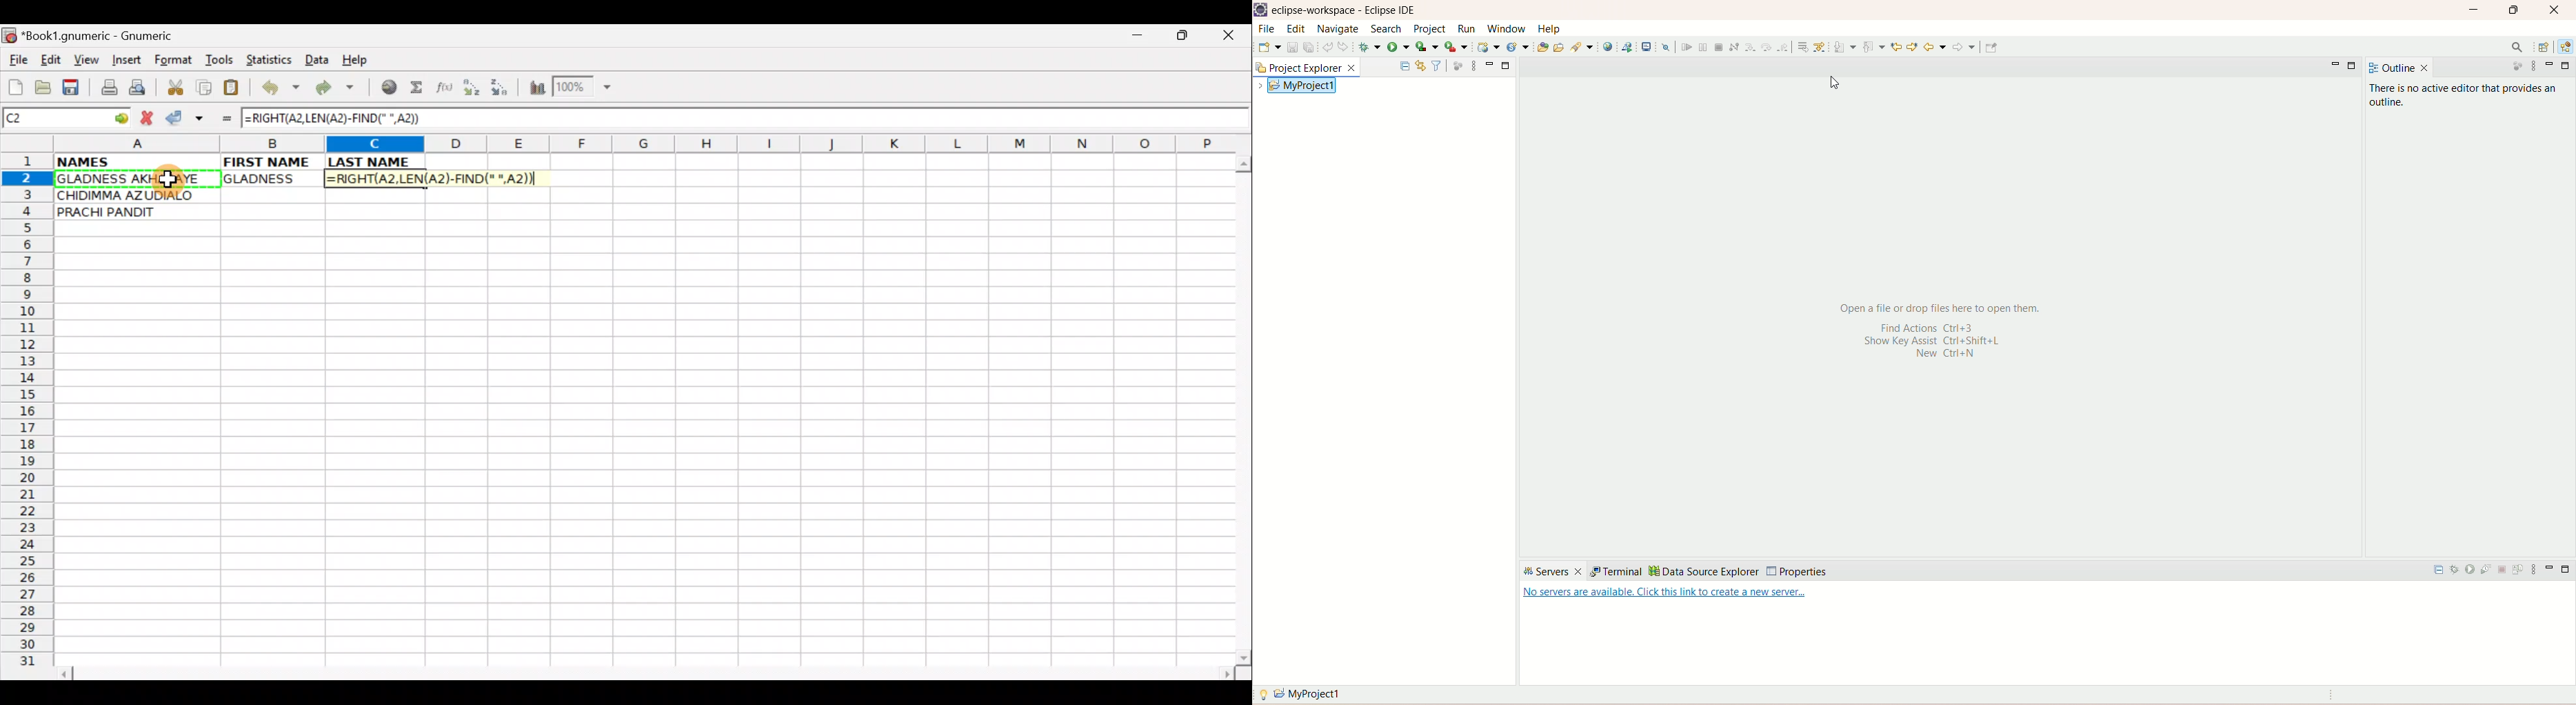  What do you see at coordinates (50, 59) in the screenshot?
I see `Edit` at bounding box center [50, 59].